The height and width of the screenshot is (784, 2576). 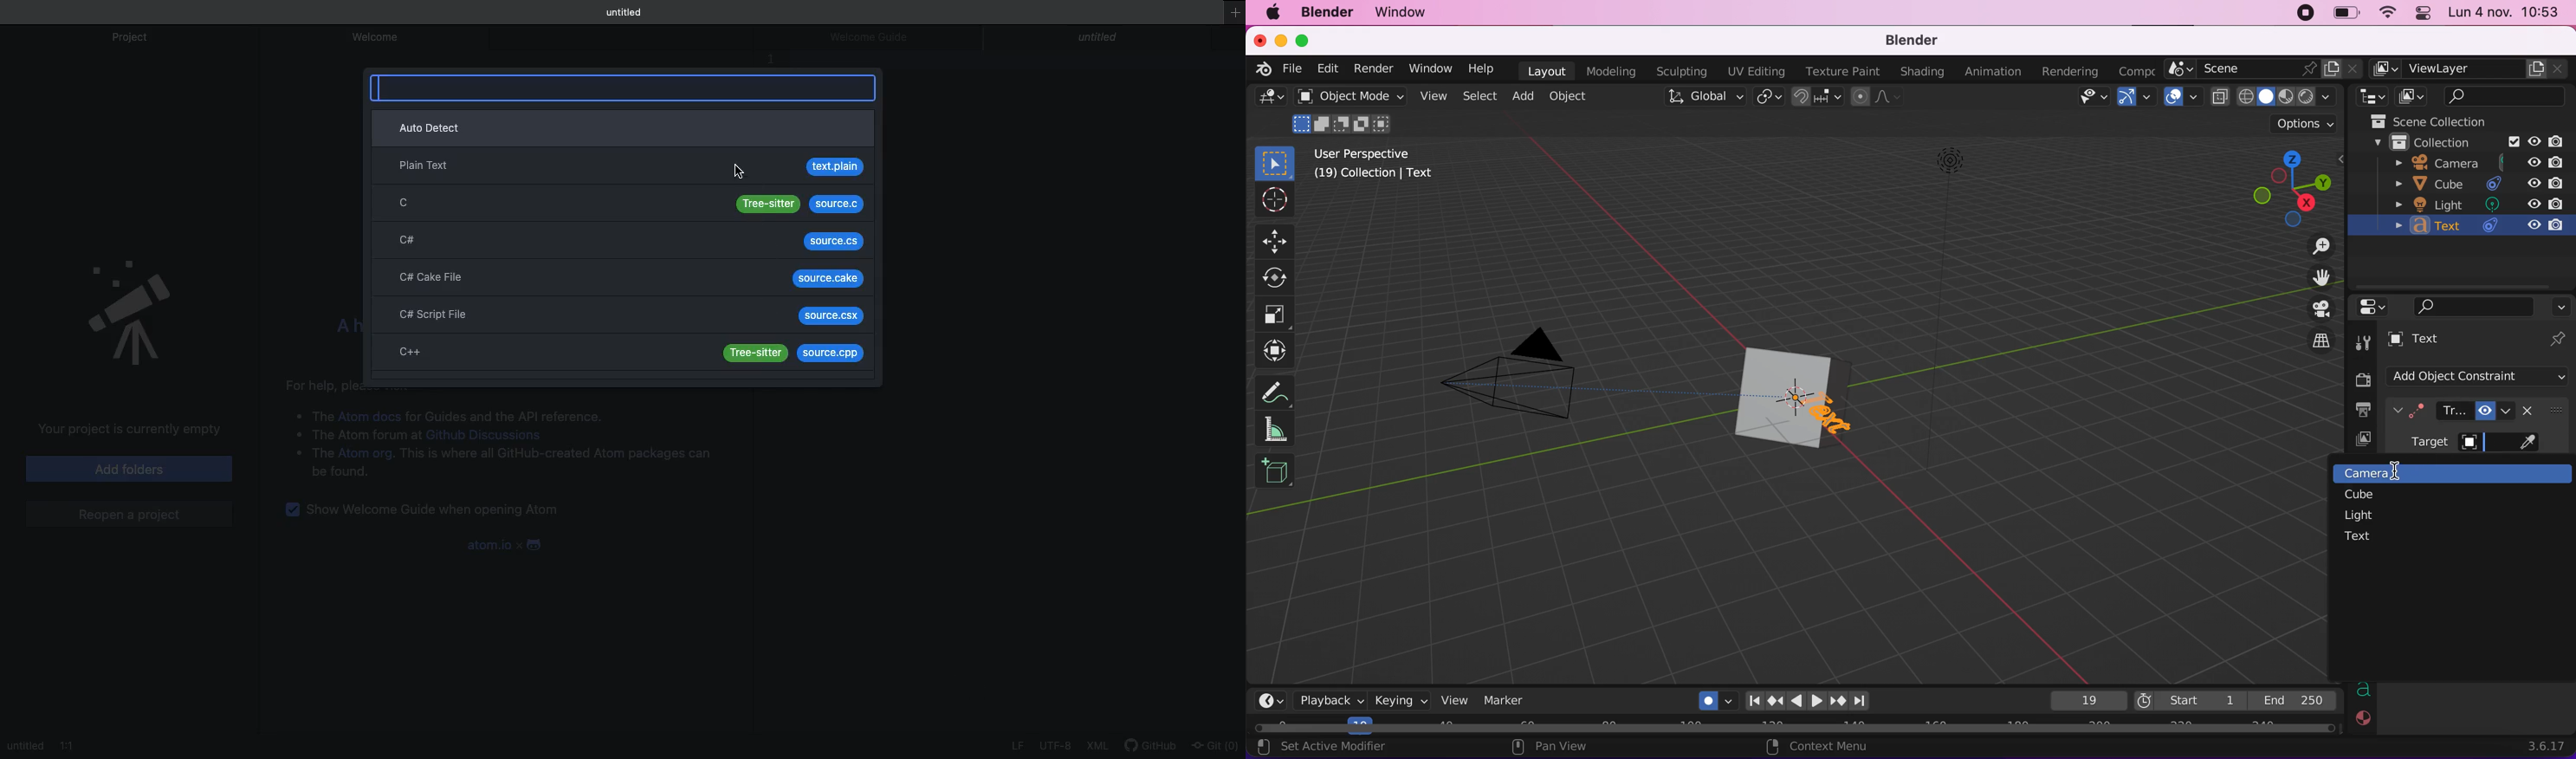 I want to click on render, so click(x=2359, y=375).